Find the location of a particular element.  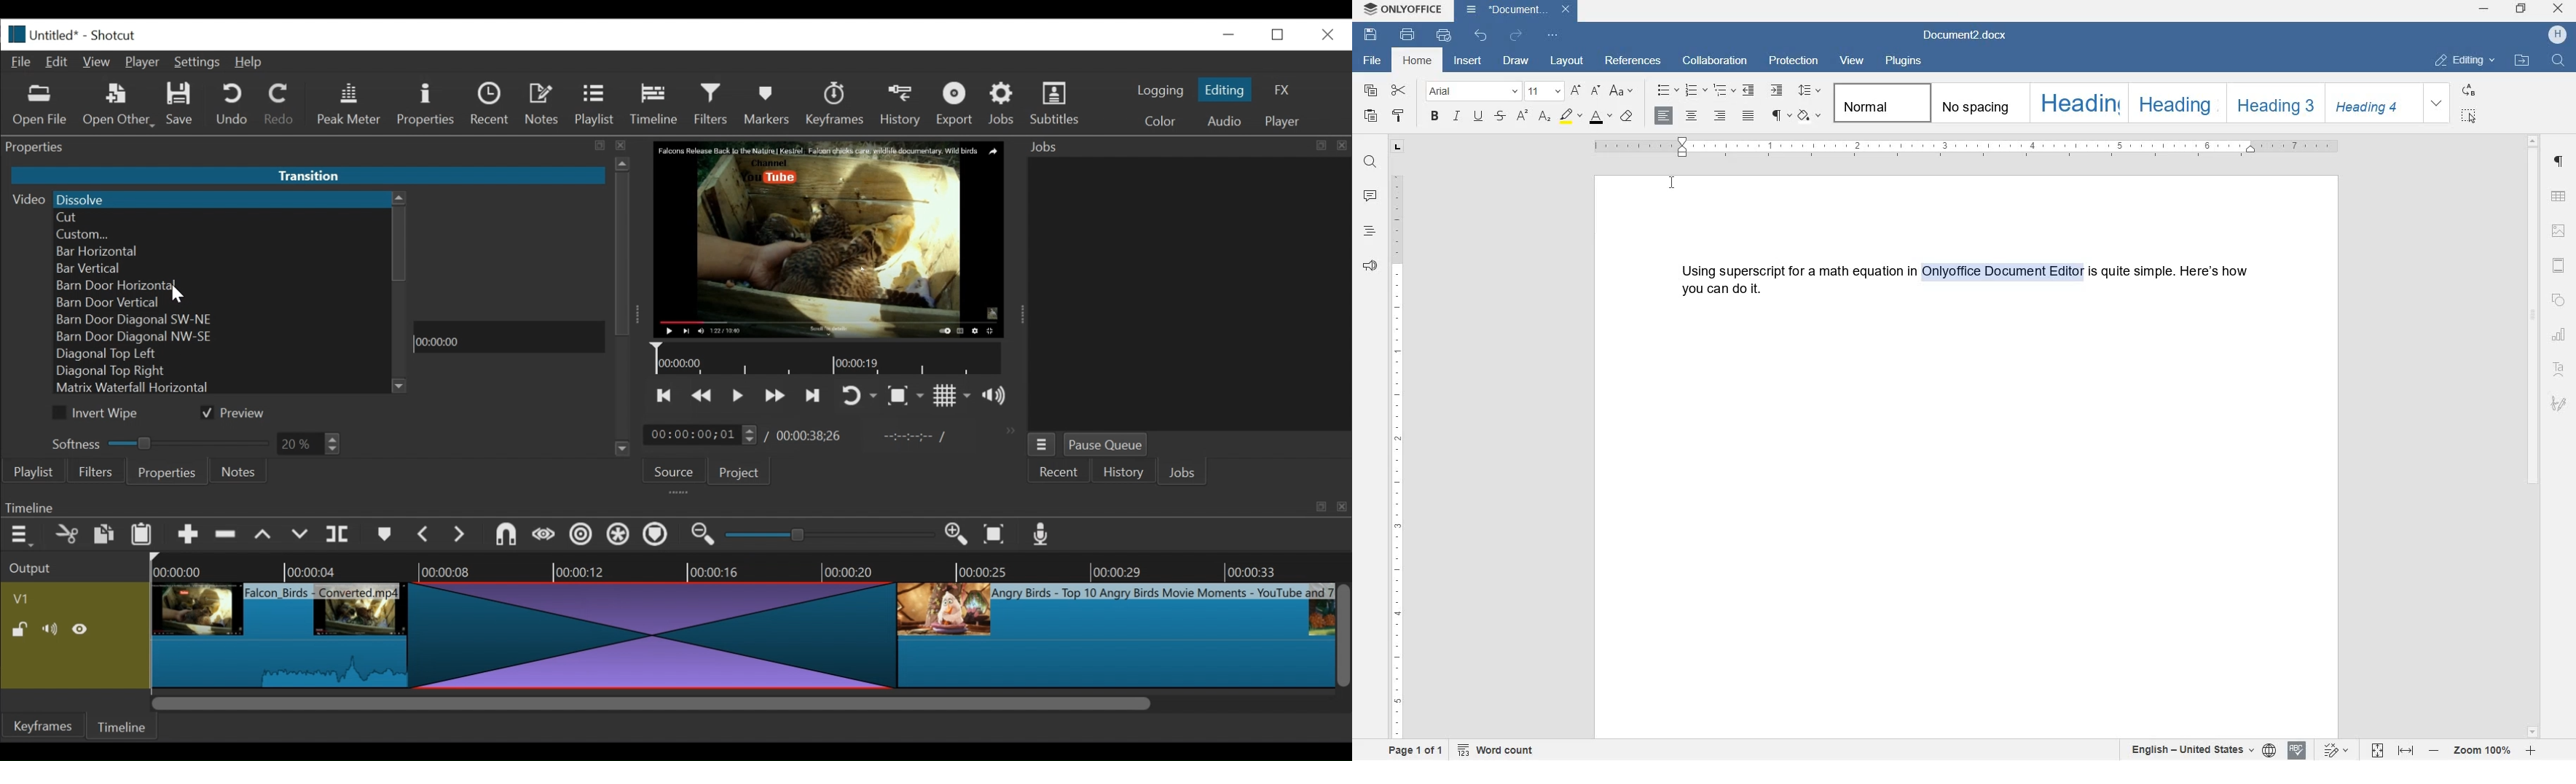

JOBS is located at coordinates (1184, 474).